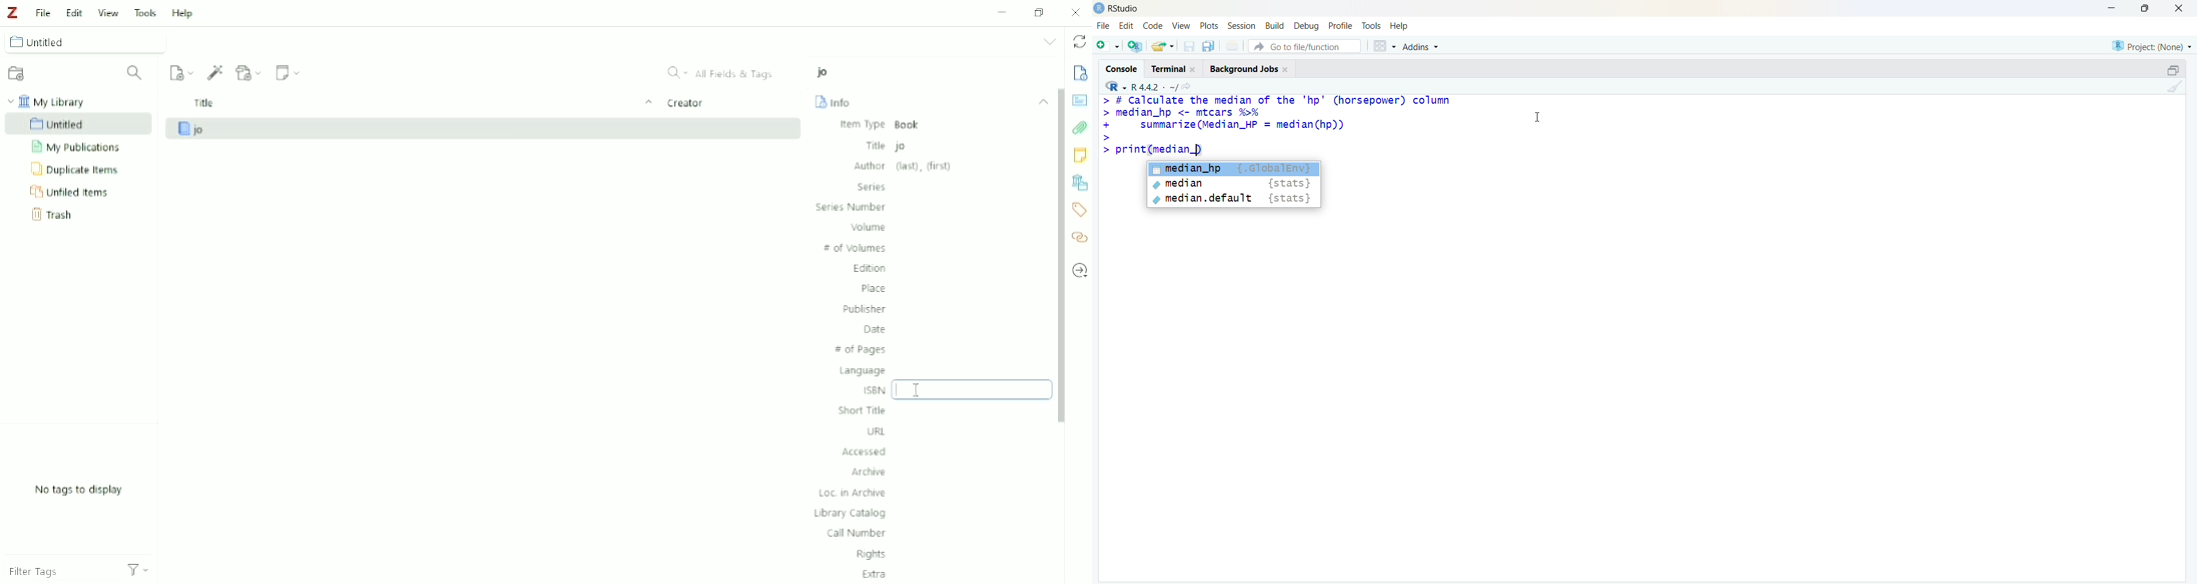 The height and width of the screenshot is (588, 2212). What do you see at coordinates (1233, 46) in the screenshot?
I see `print` at bounding box center [1233, 46].